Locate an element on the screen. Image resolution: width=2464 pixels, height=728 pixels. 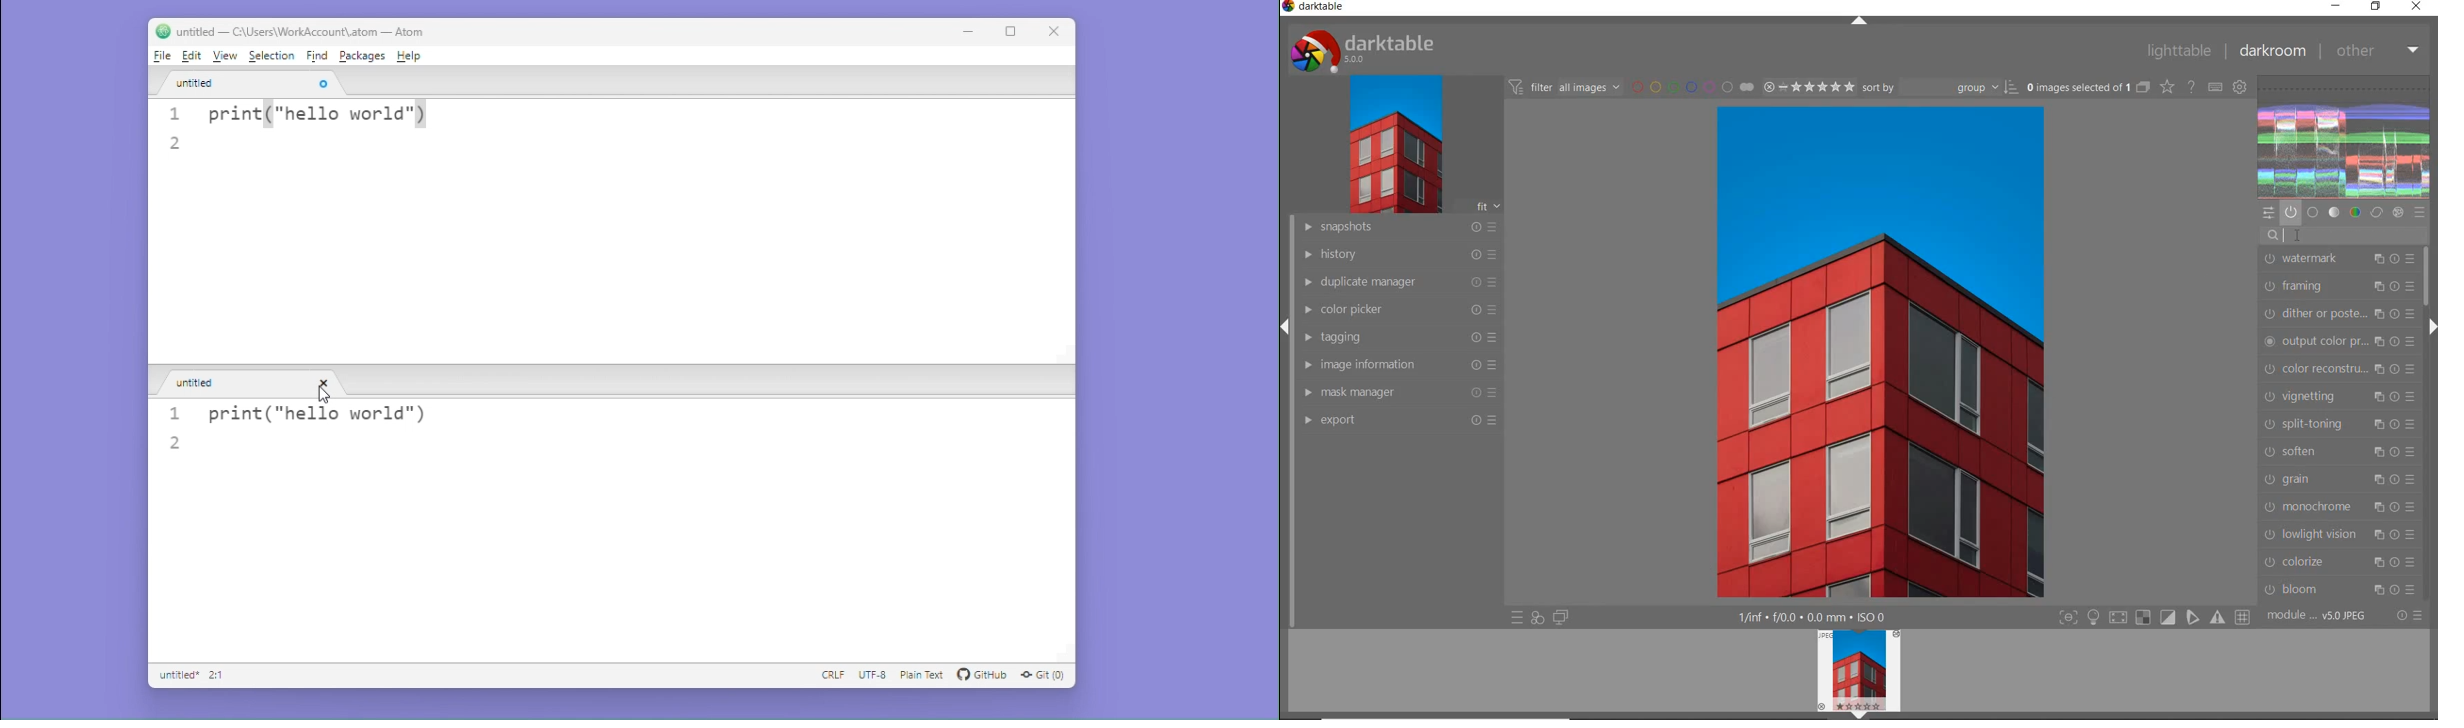
duplicate manager is located at coordinates (1399, 282).